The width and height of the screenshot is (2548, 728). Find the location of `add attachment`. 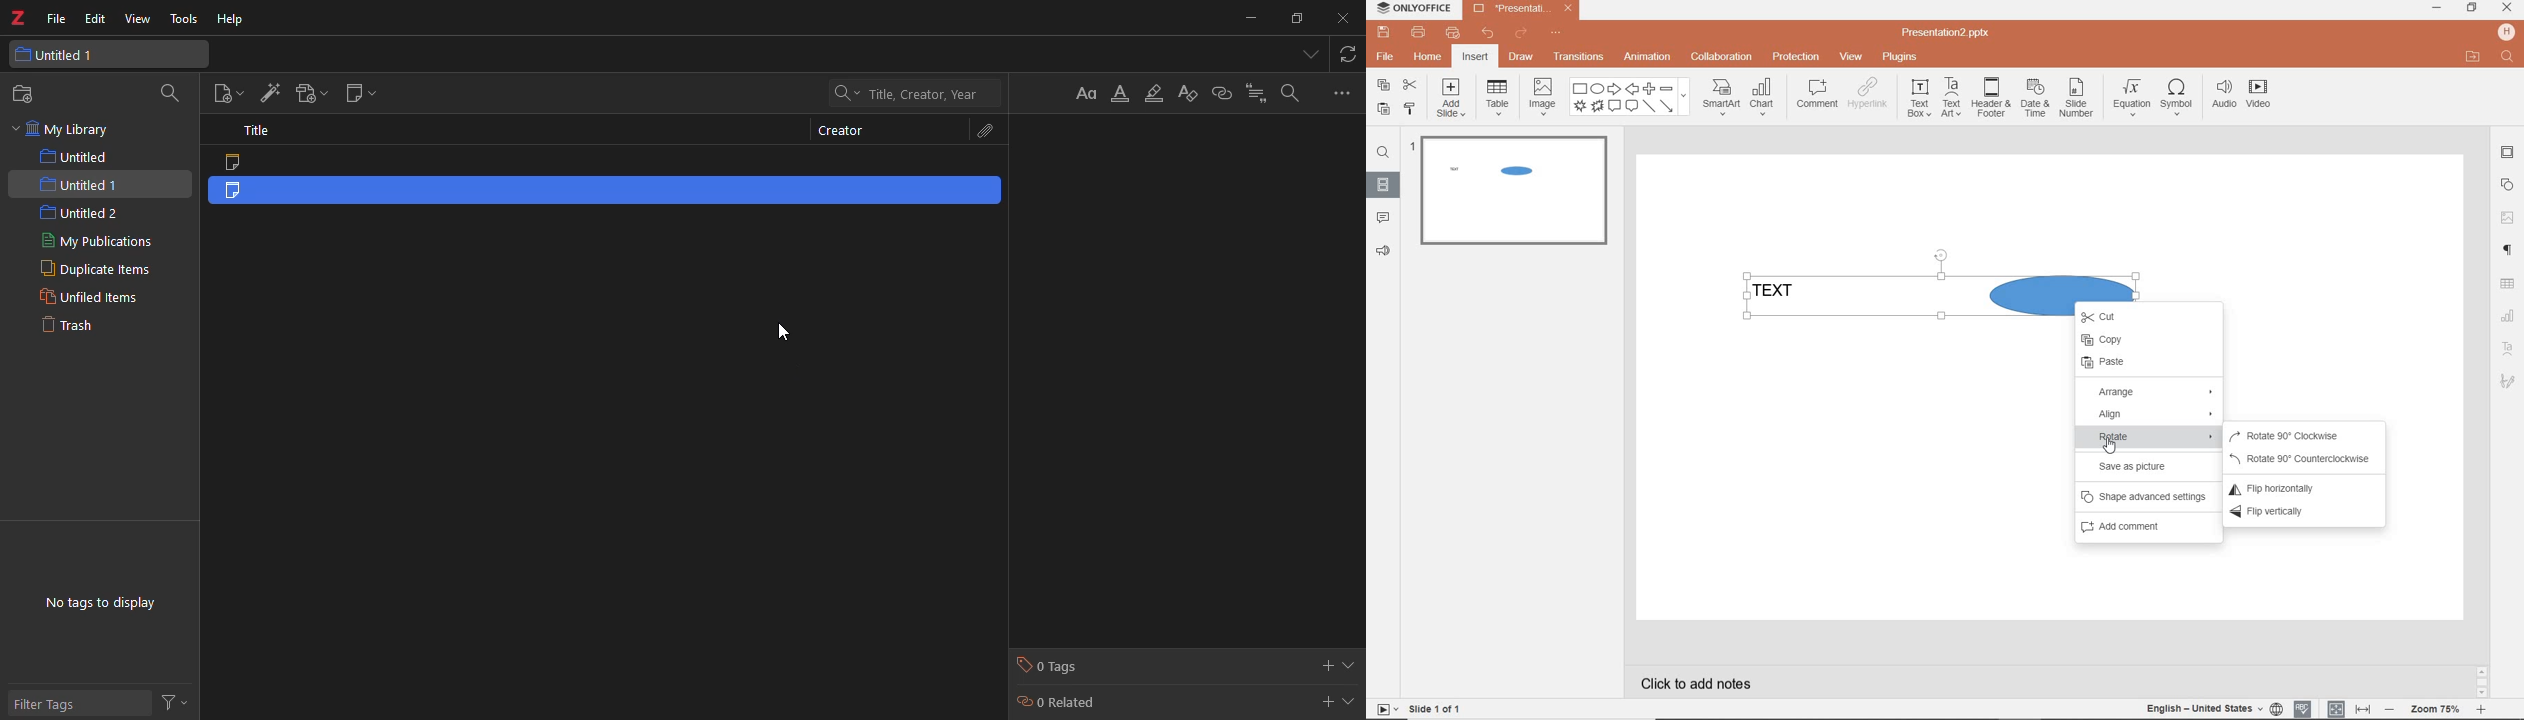

add attachment is located at coordinates (306, 92).